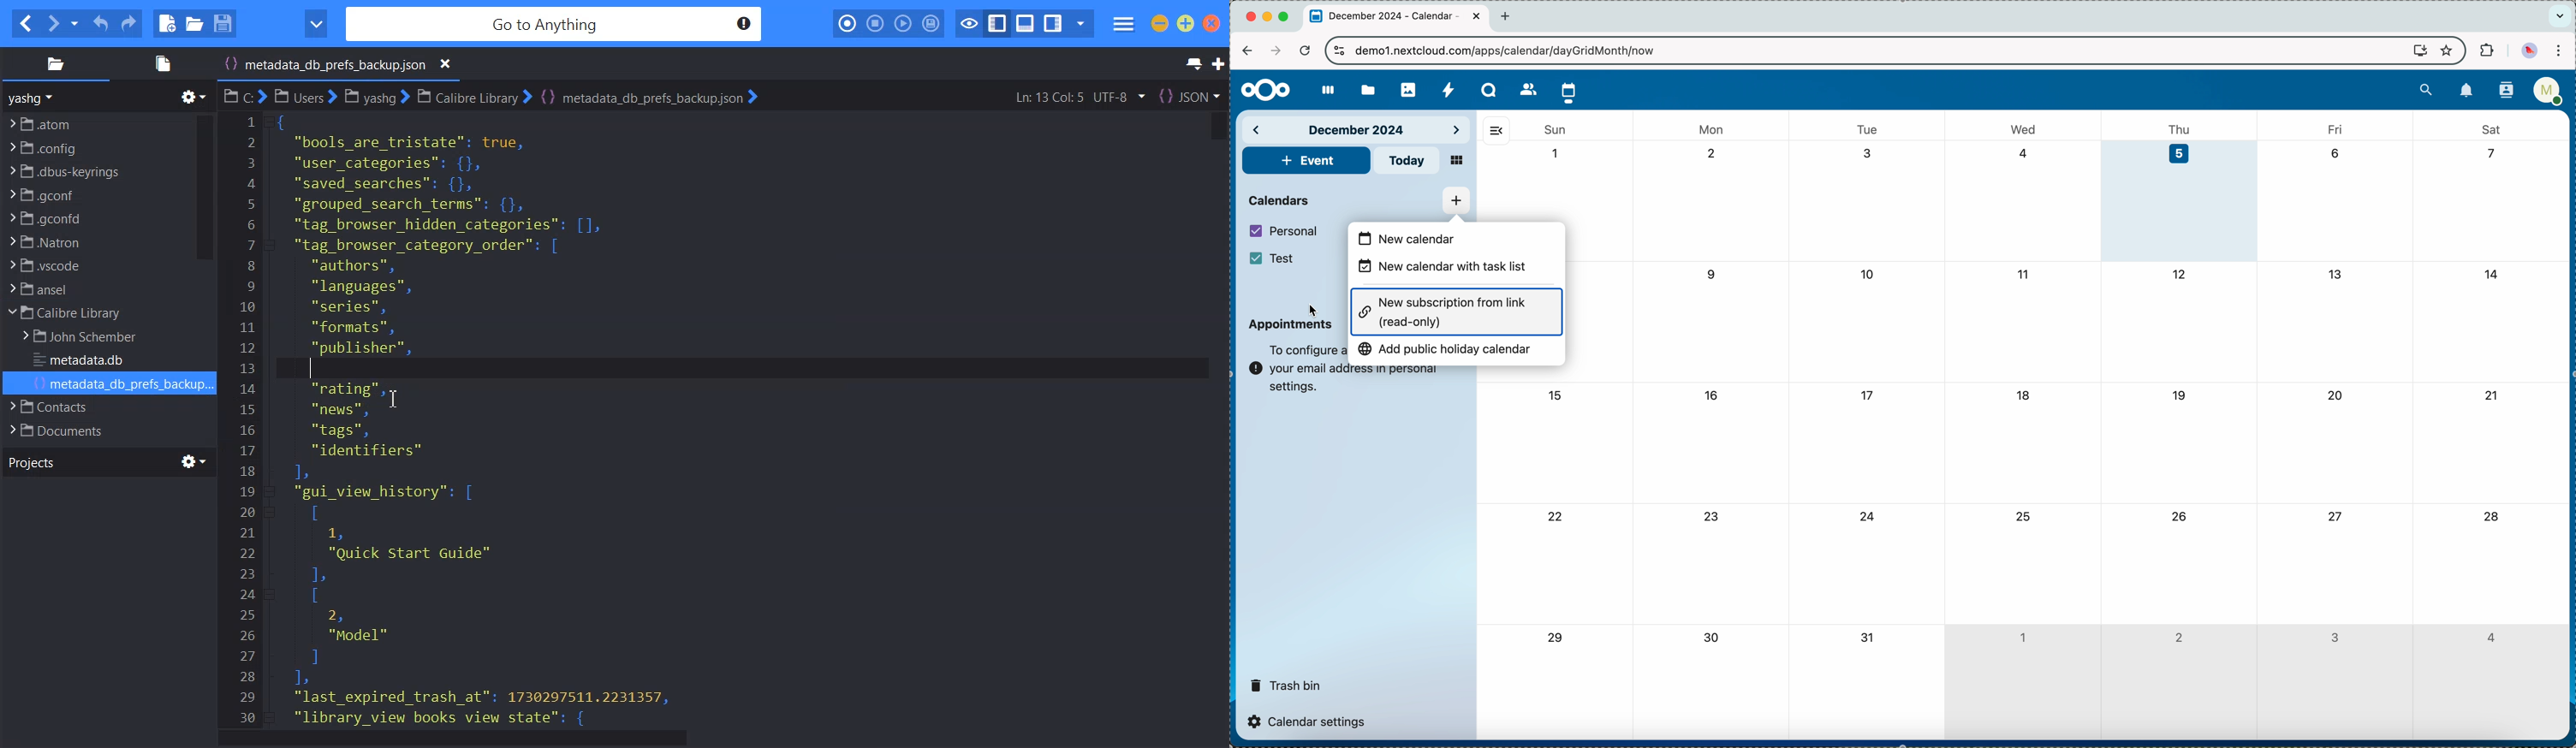 This screenshot has width=2576, height=756. What do you see at coordinates (2529, 50) in the screenshot?
I see `profile picture` at bounding box center [2529, 50].